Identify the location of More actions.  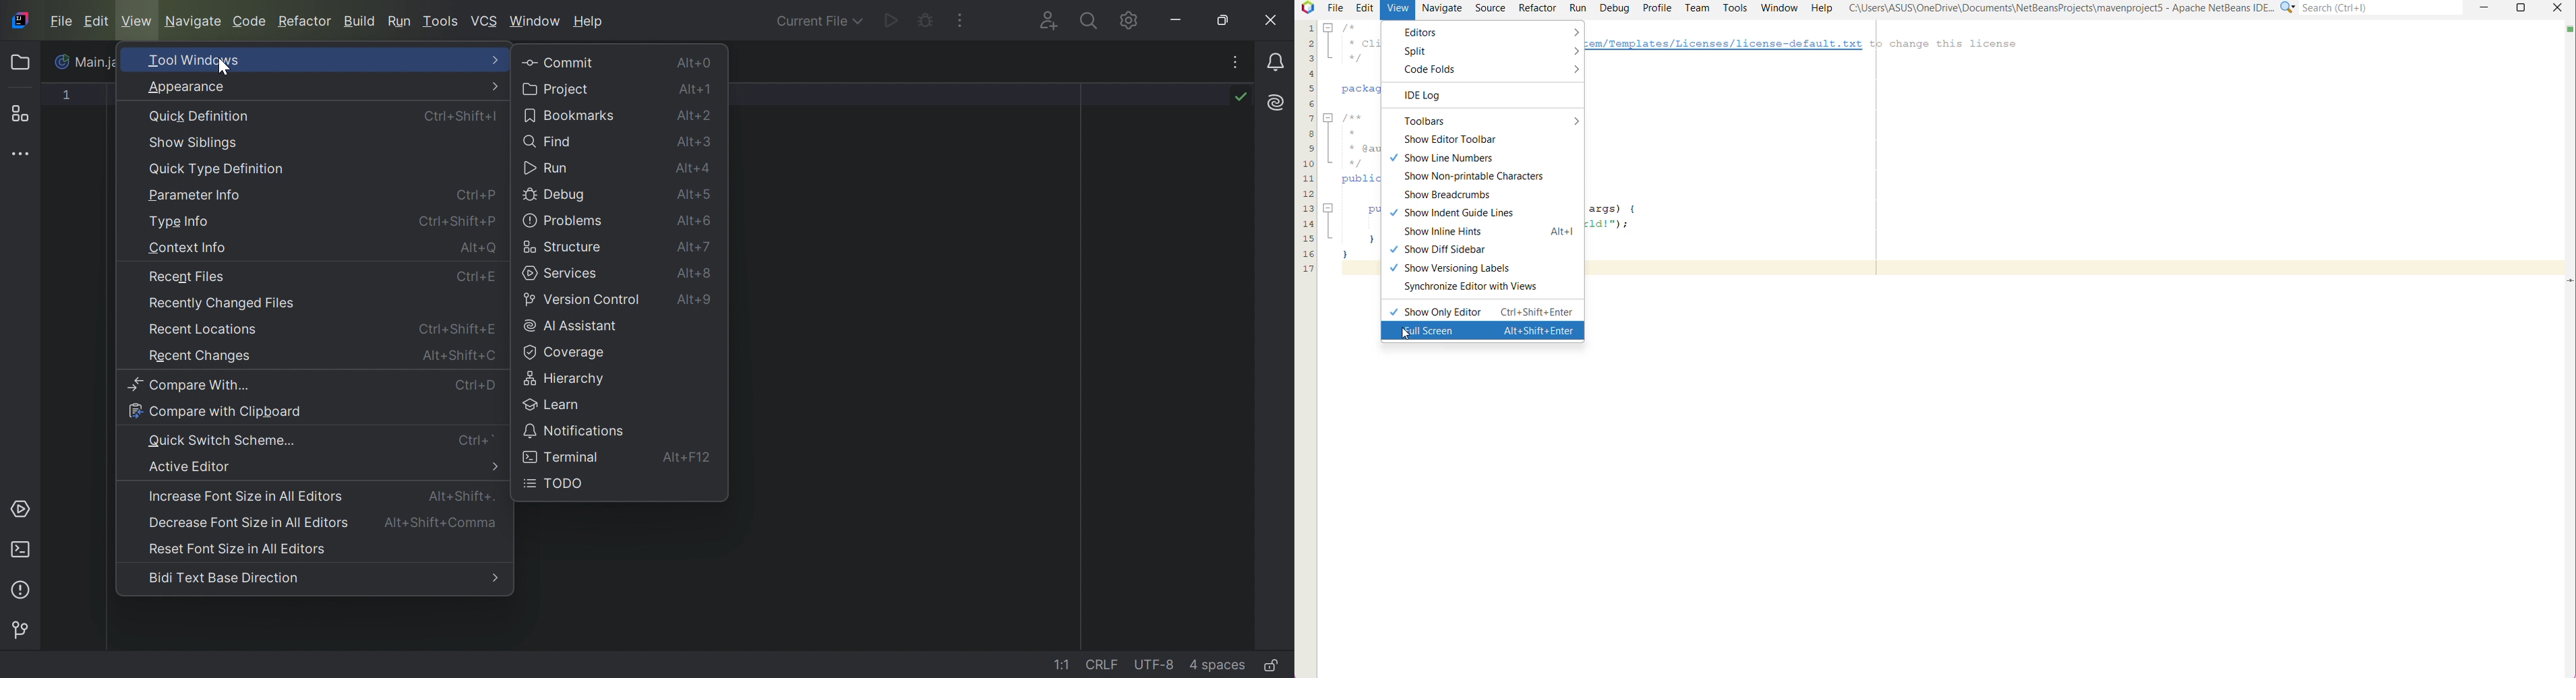
(961, 20).